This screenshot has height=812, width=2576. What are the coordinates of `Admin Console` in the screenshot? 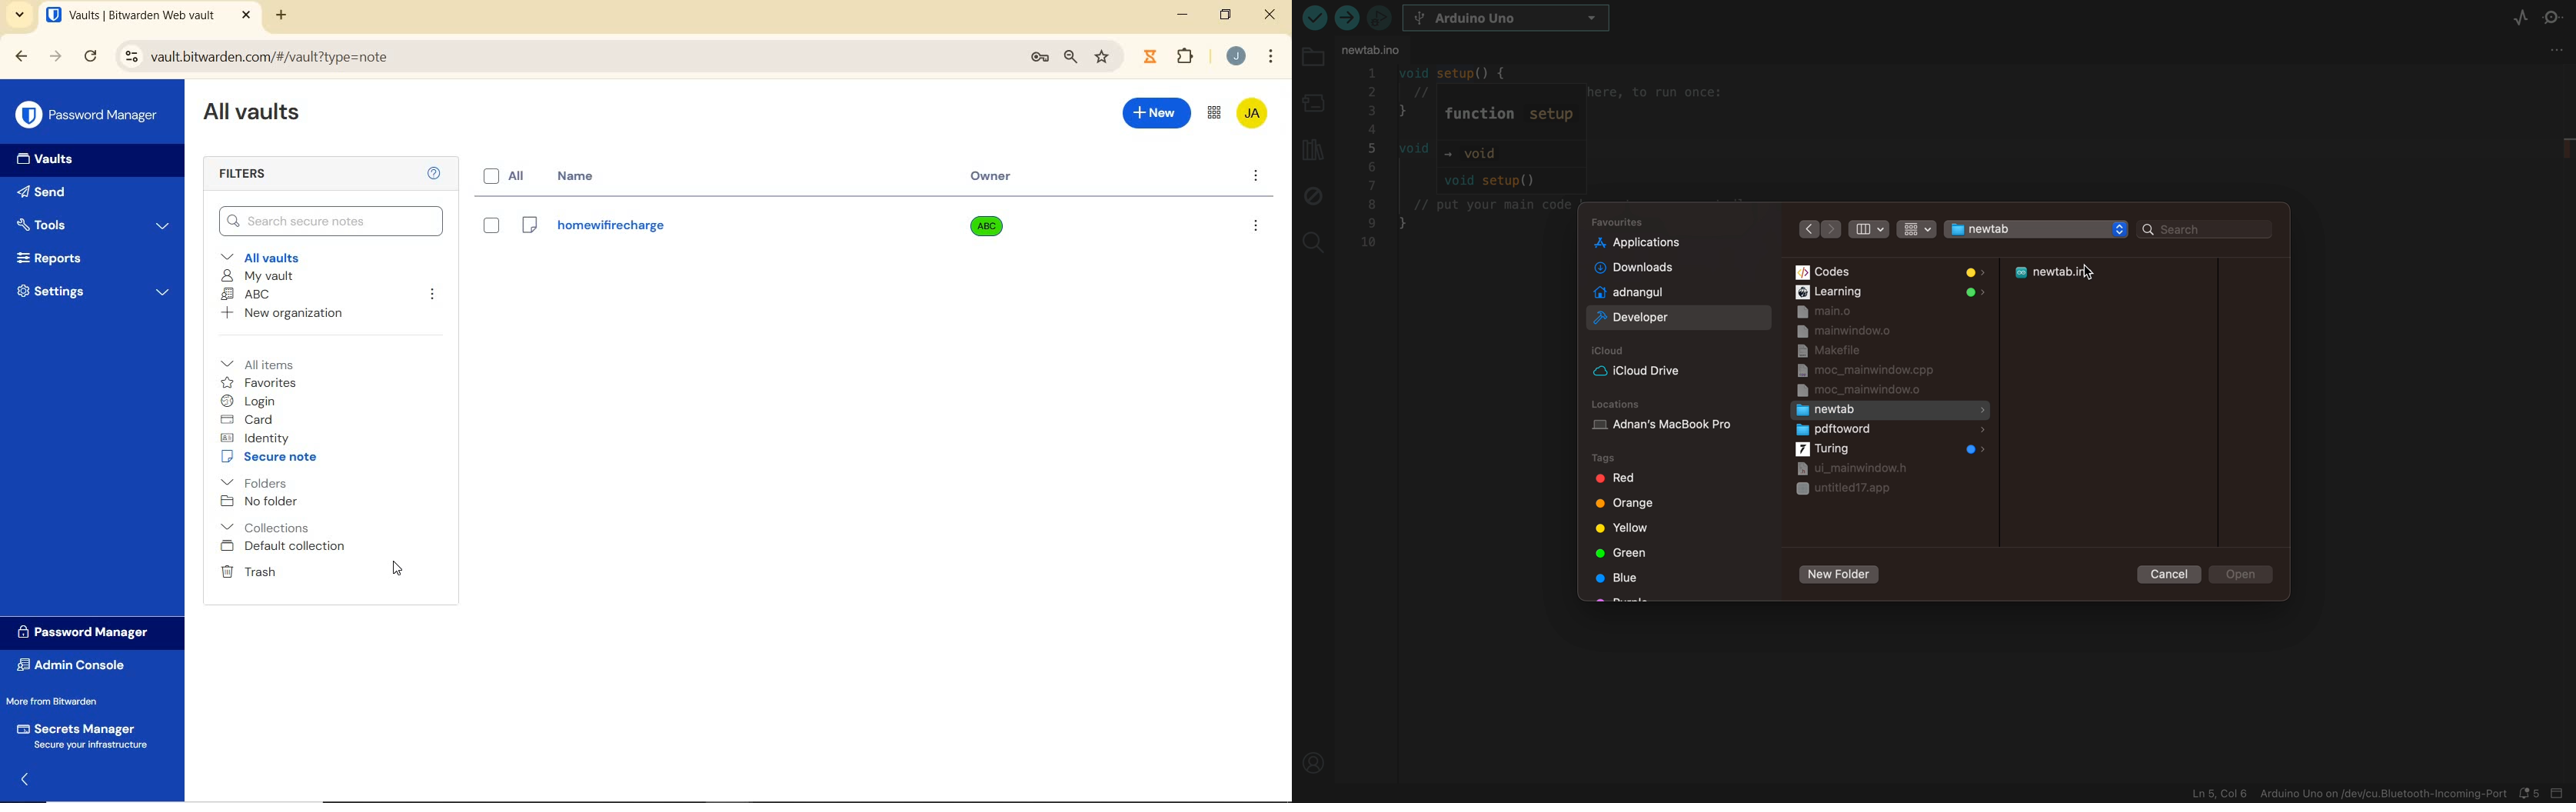 It's located at (79, 665).